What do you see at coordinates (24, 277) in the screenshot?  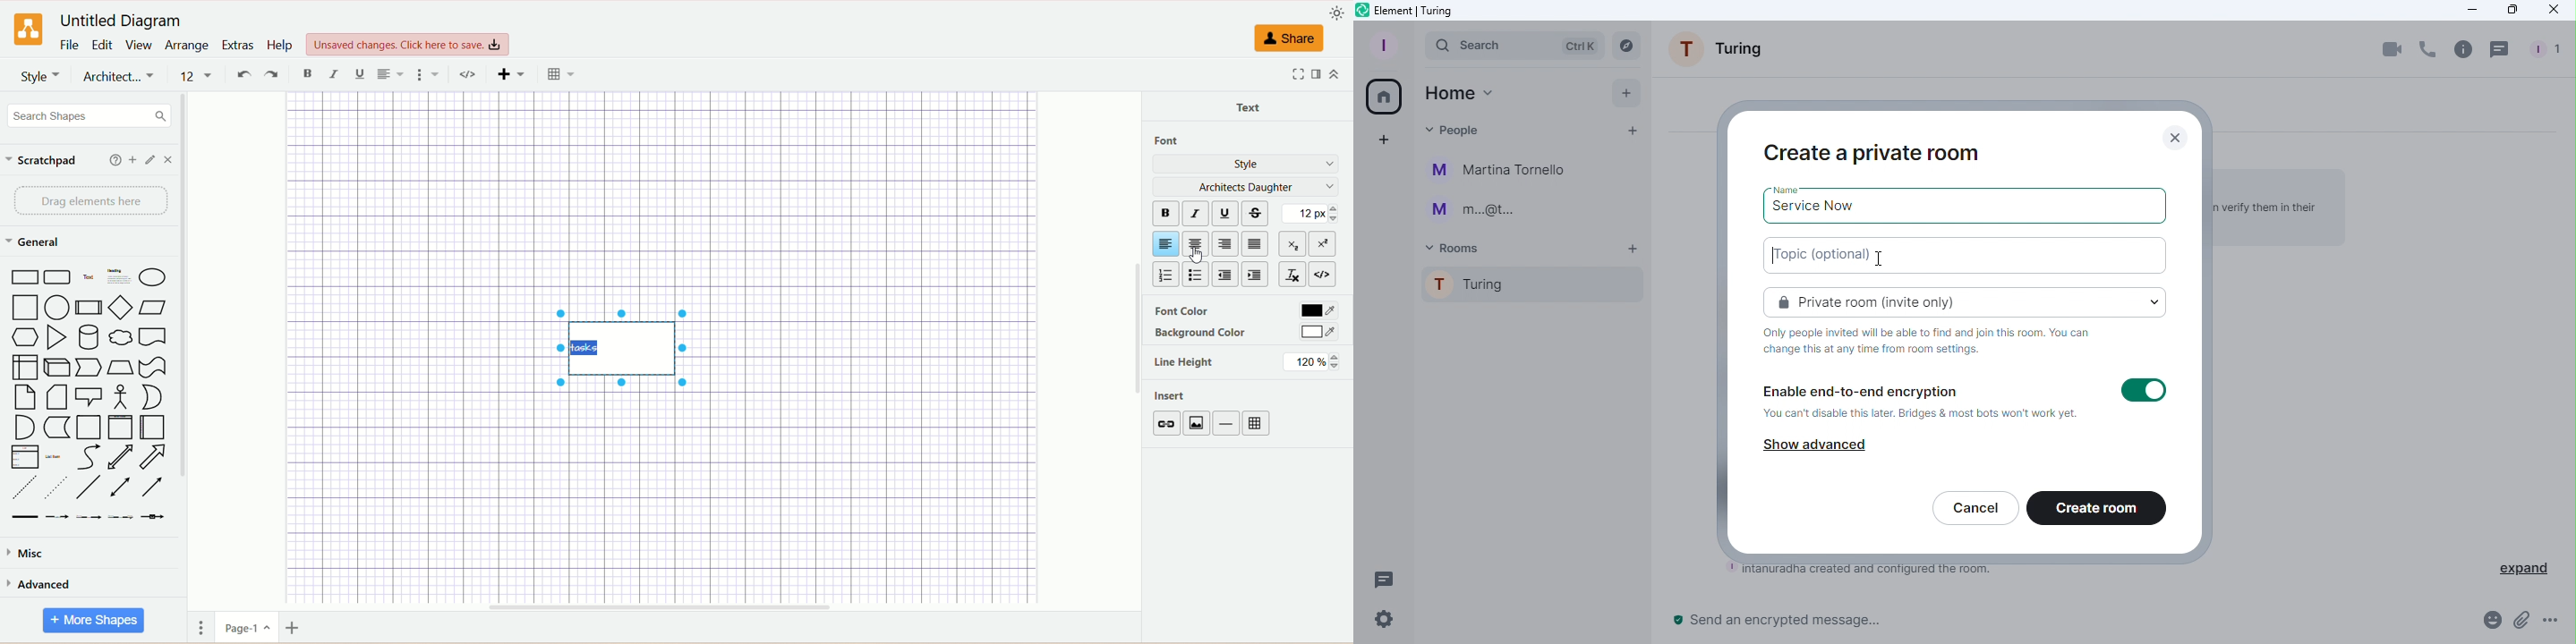 I see `Rectangle` at bounding box center [24, 277].